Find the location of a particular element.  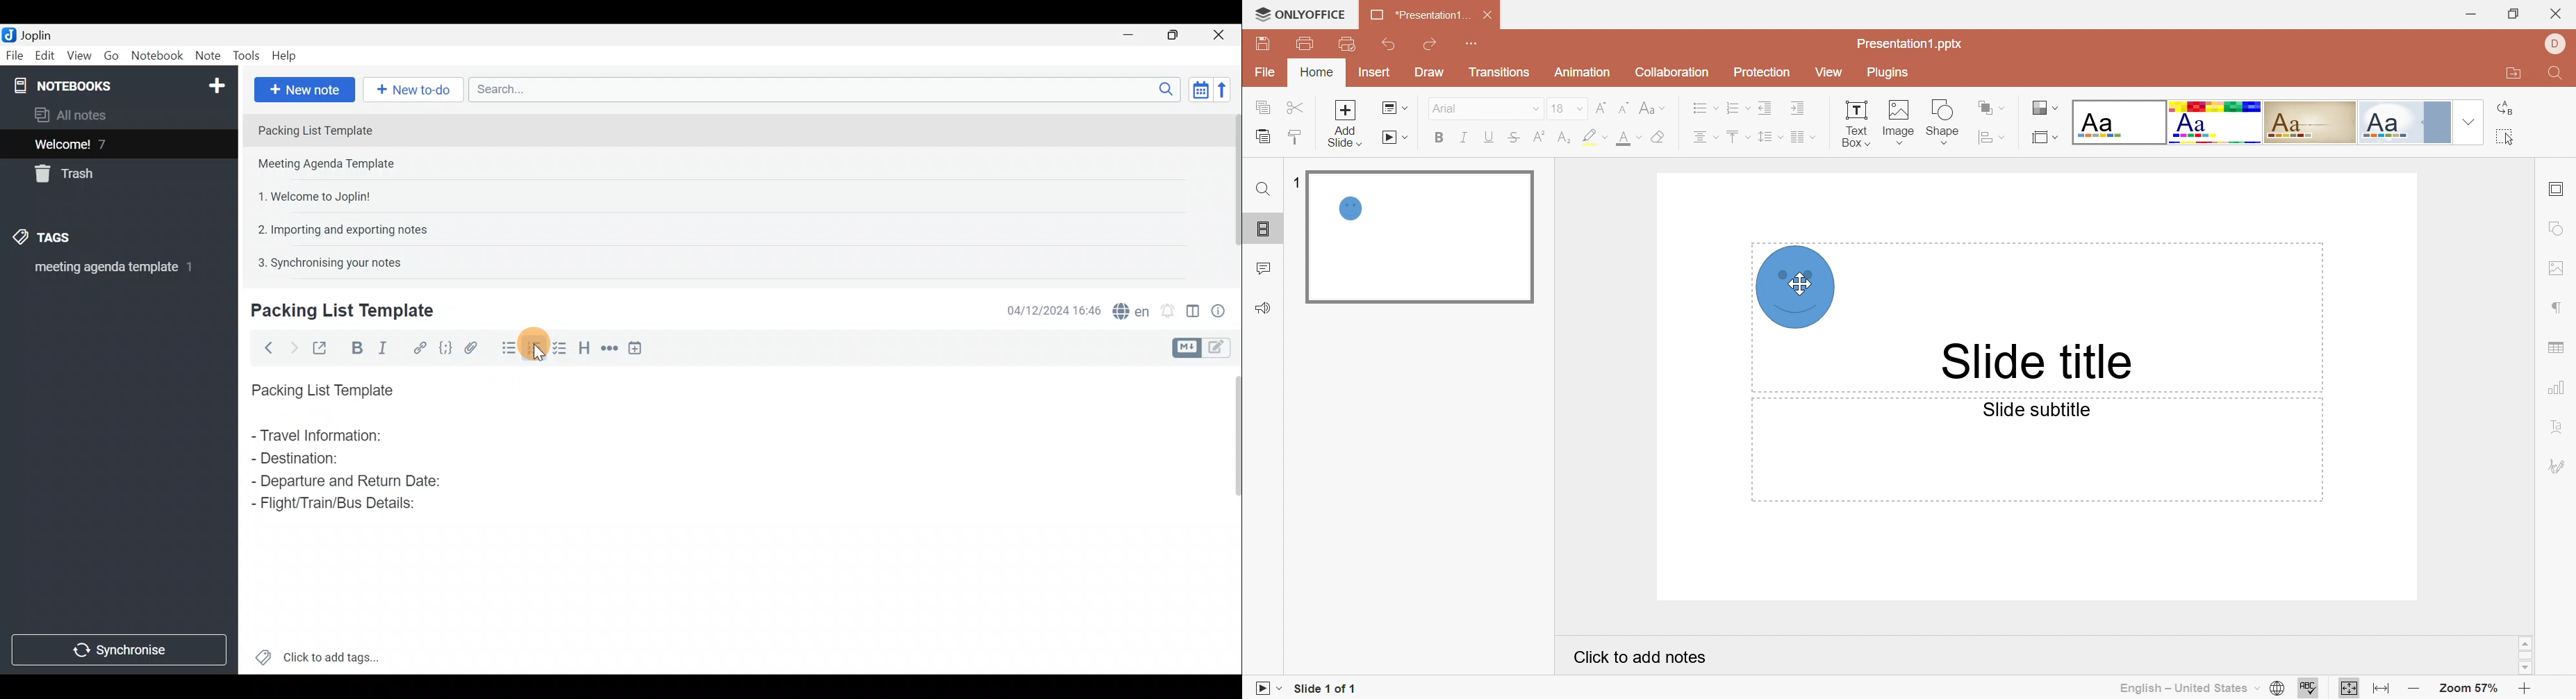

Note 5 is located at coordinates (324, 261).